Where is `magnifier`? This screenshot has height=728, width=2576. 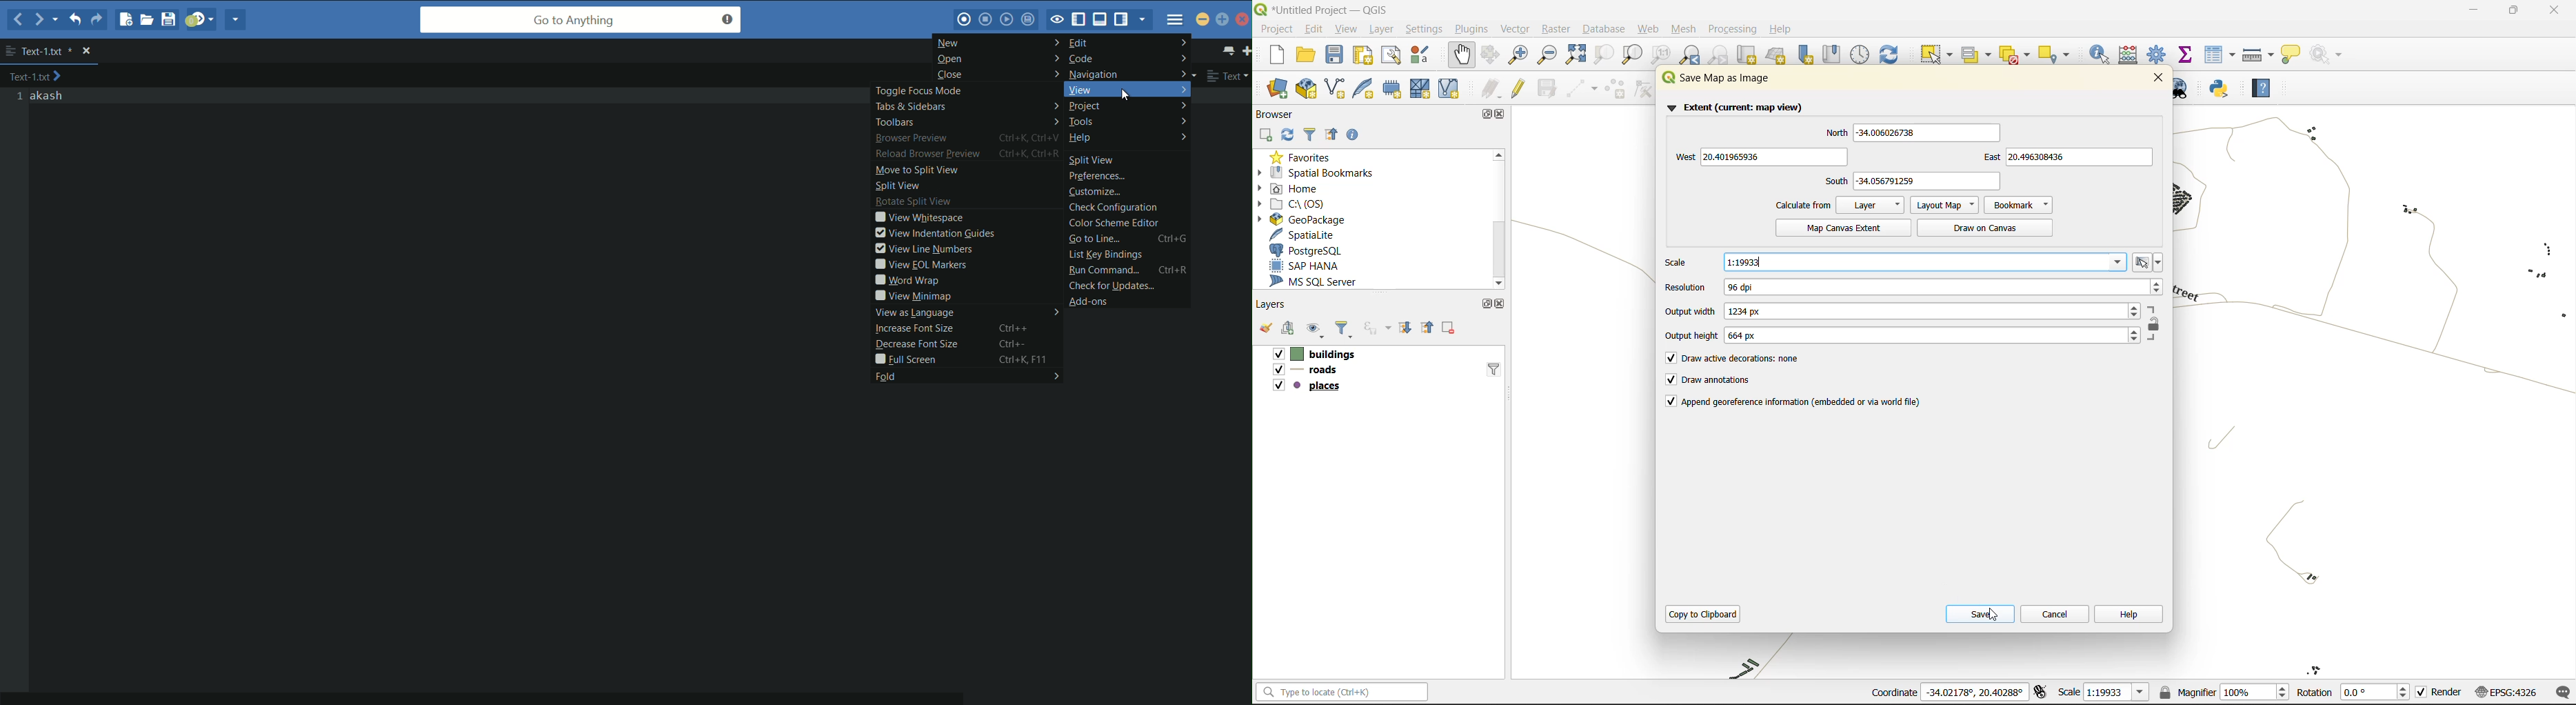
magnifier is located at coordinates (2224, 691).